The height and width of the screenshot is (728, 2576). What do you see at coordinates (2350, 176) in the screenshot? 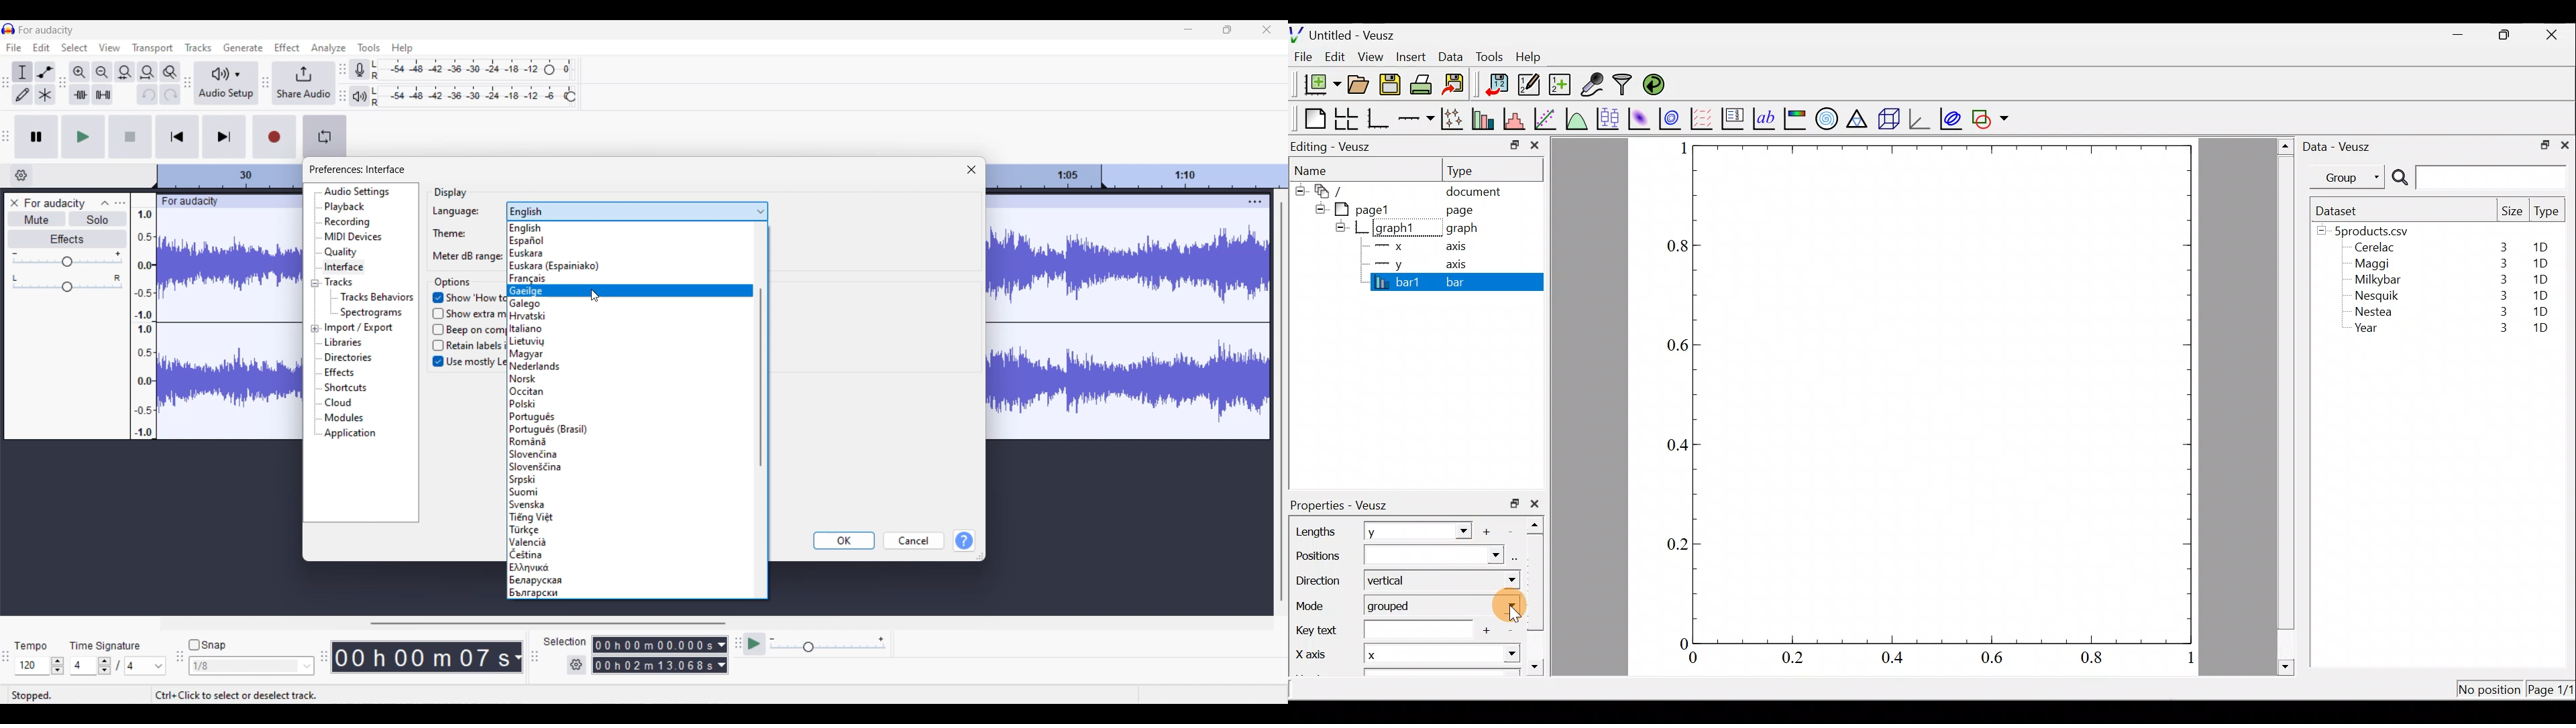
I see `Group` at bounding box center [2350, 176].